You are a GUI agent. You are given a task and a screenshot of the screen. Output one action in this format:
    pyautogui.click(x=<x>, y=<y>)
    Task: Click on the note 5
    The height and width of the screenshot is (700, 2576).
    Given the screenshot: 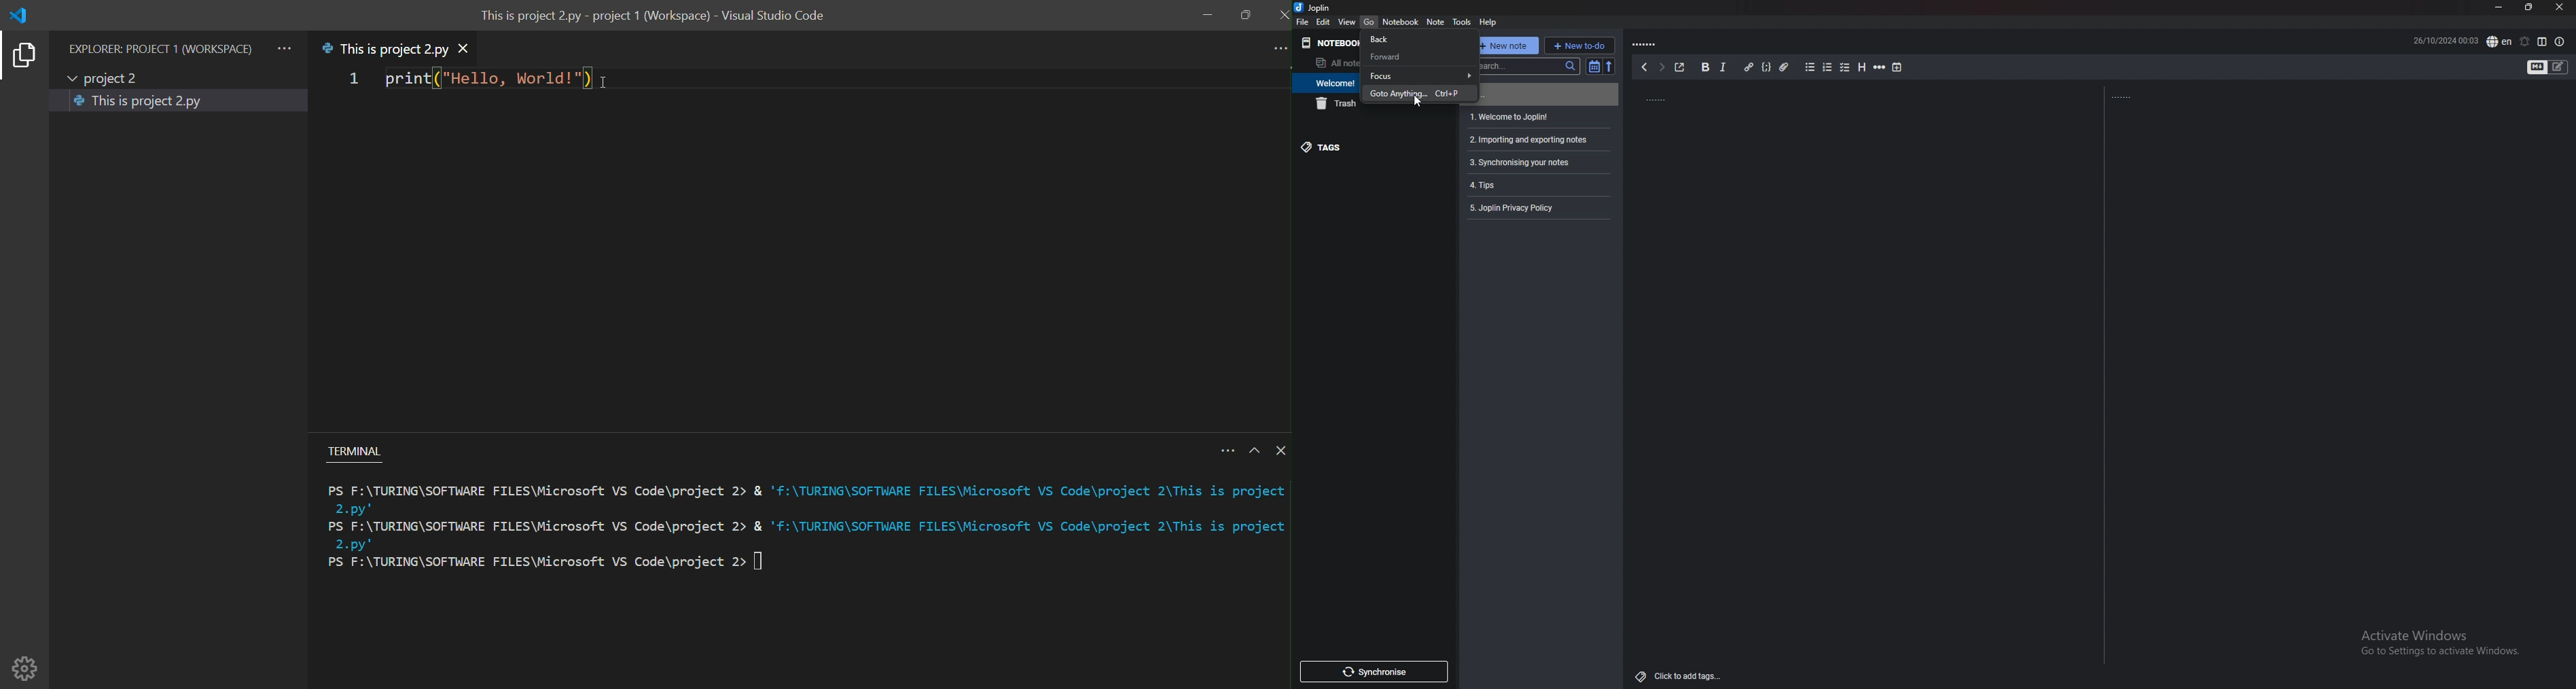 What is the action you would take?
    pyautogui.click(x=1536, y=185)
    